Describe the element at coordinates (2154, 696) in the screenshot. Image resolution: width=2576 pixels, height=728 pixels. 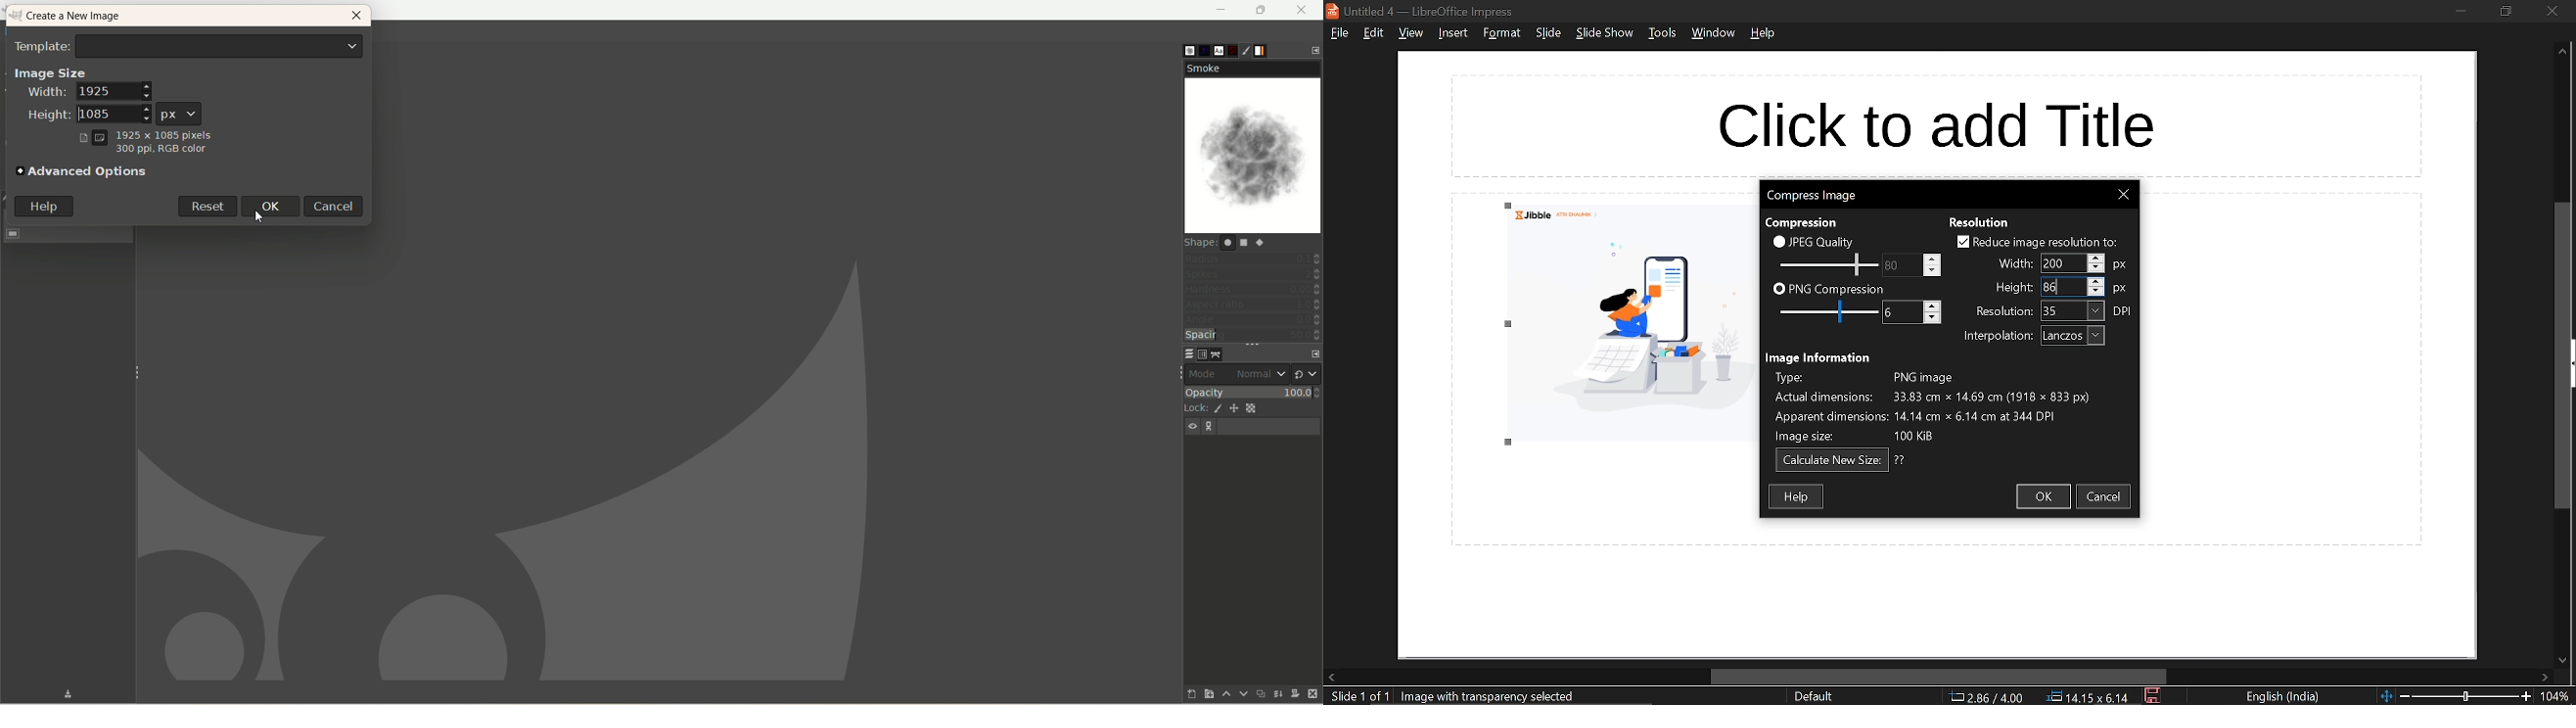
I see `save` at that location.